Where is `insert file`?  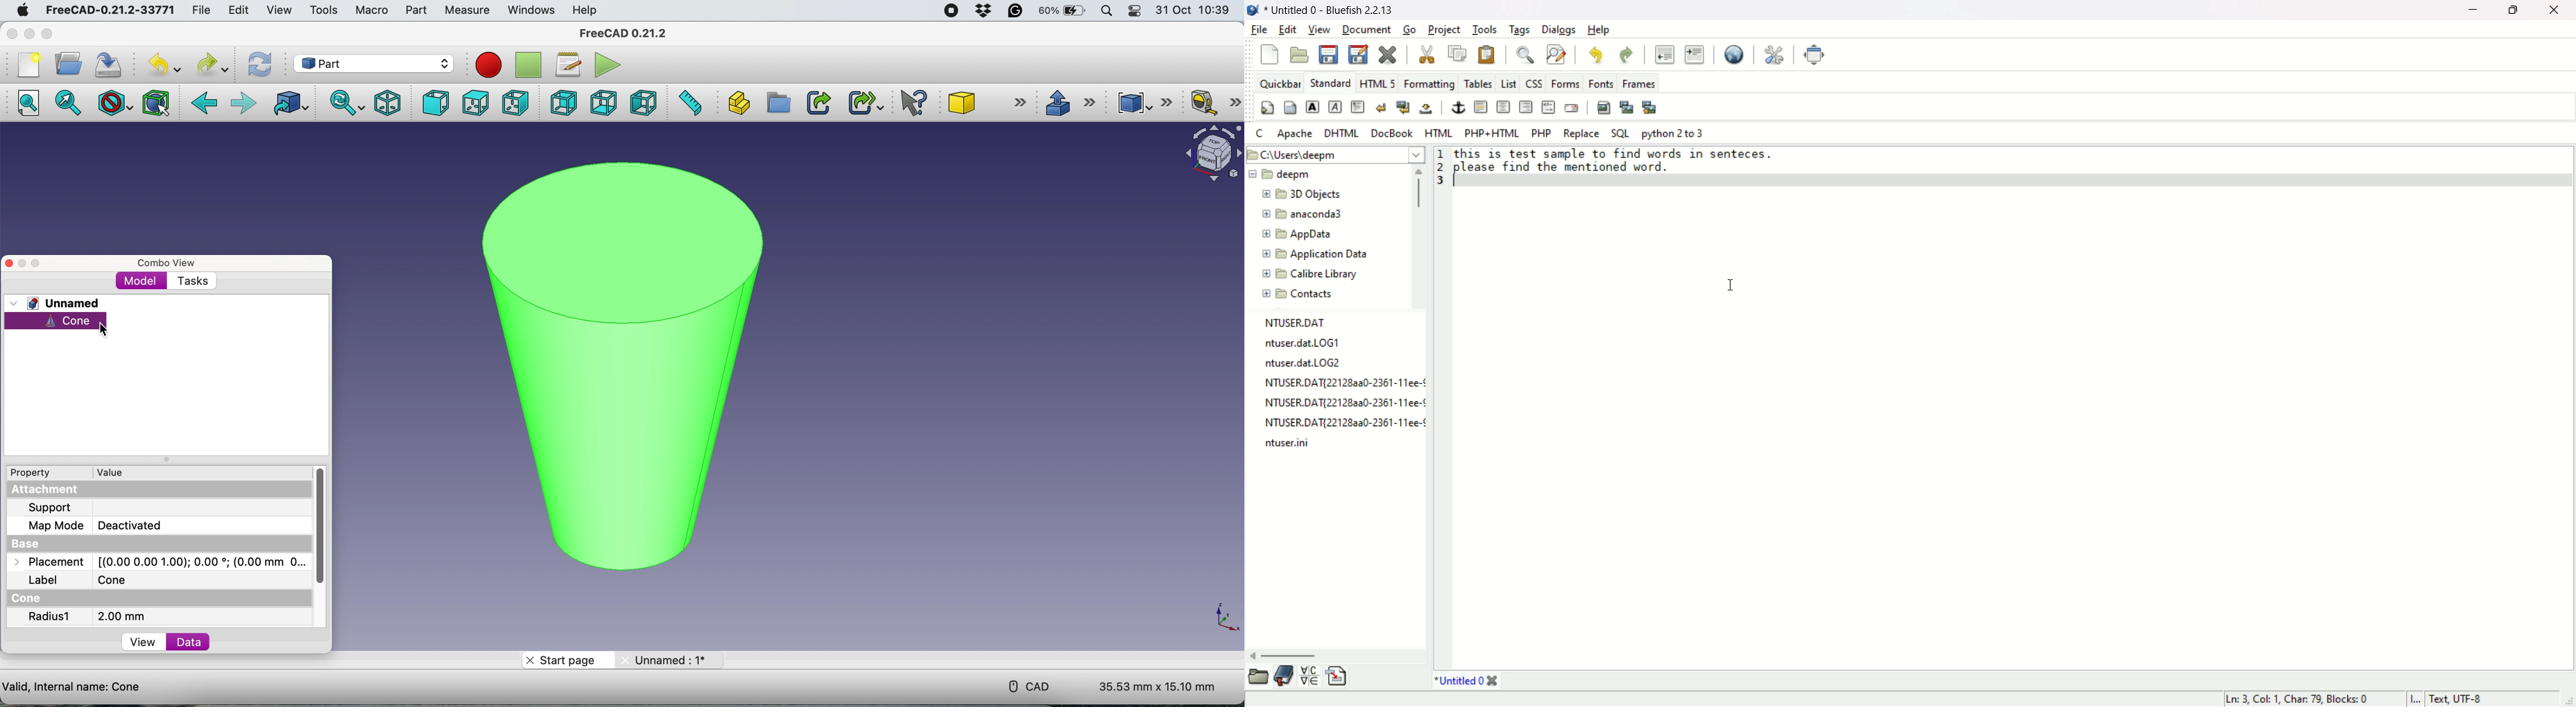
insert file is located at coordinates (1338, 677).